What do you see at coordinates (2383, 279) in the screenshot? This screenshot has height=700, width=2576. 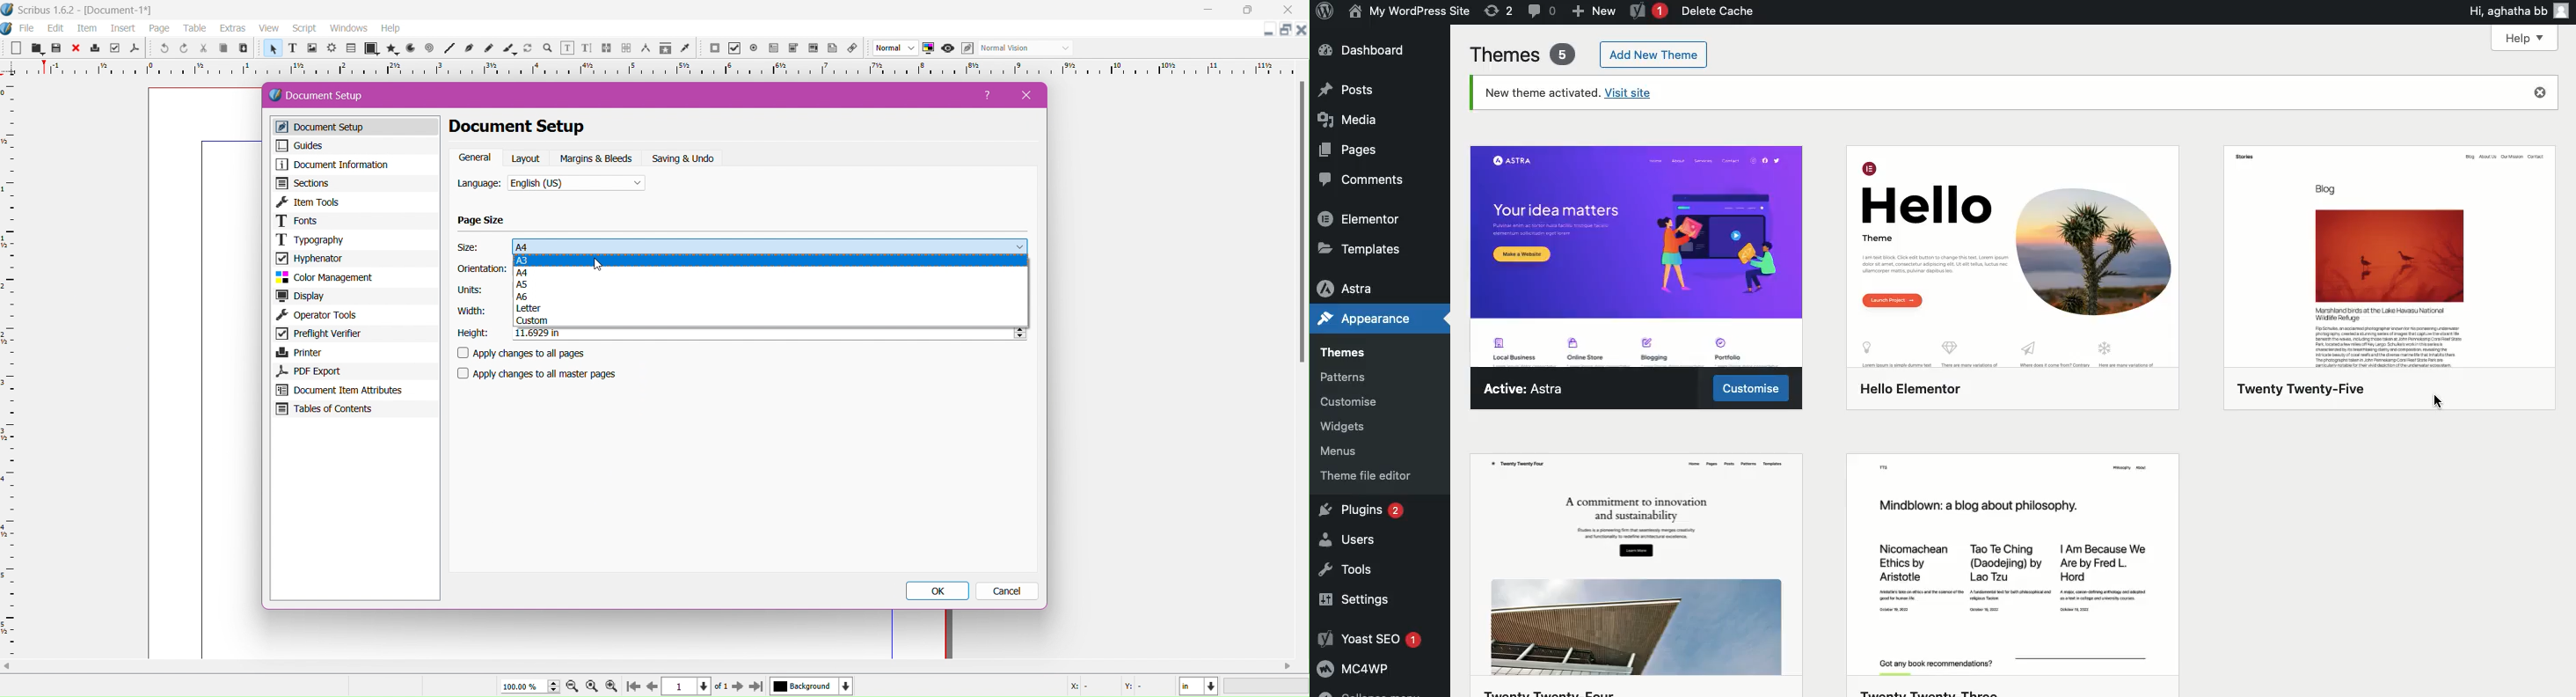 I see `Twenty Twenty-Five Theme` at bounding box center [2383, 279].